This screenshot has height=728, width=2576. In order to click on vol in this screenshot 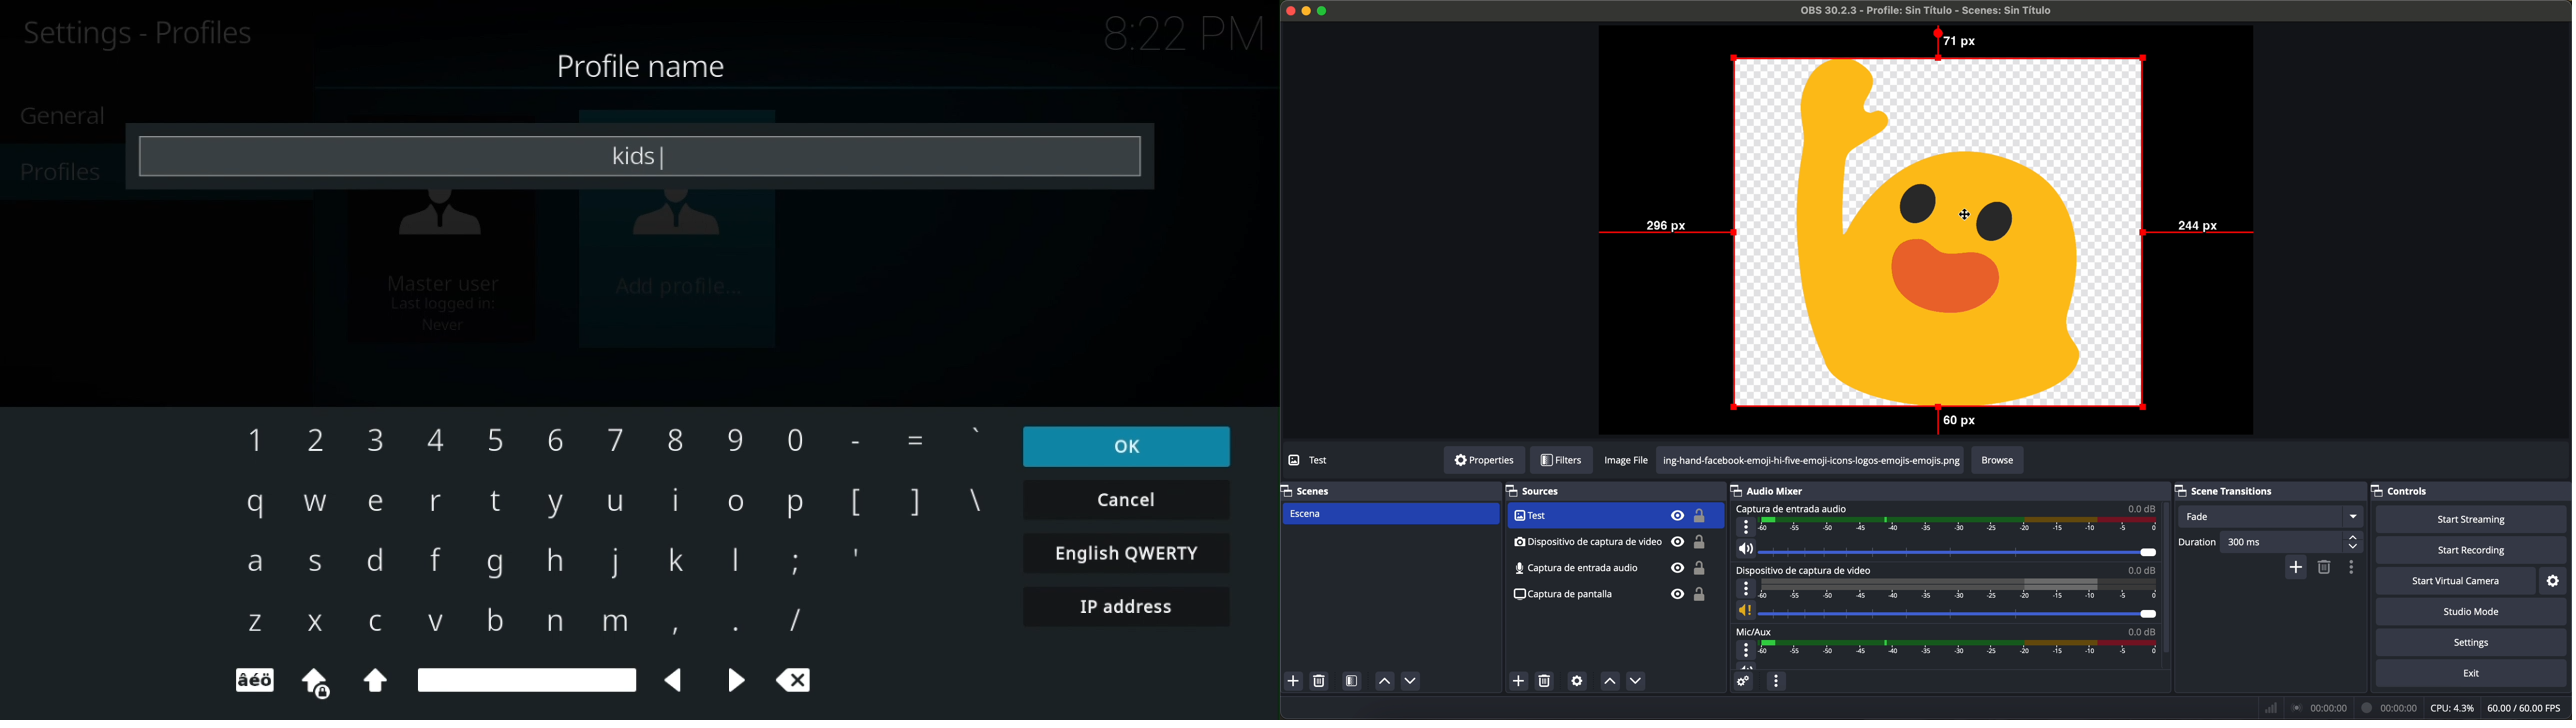, I will do `click(1746, 665)`.